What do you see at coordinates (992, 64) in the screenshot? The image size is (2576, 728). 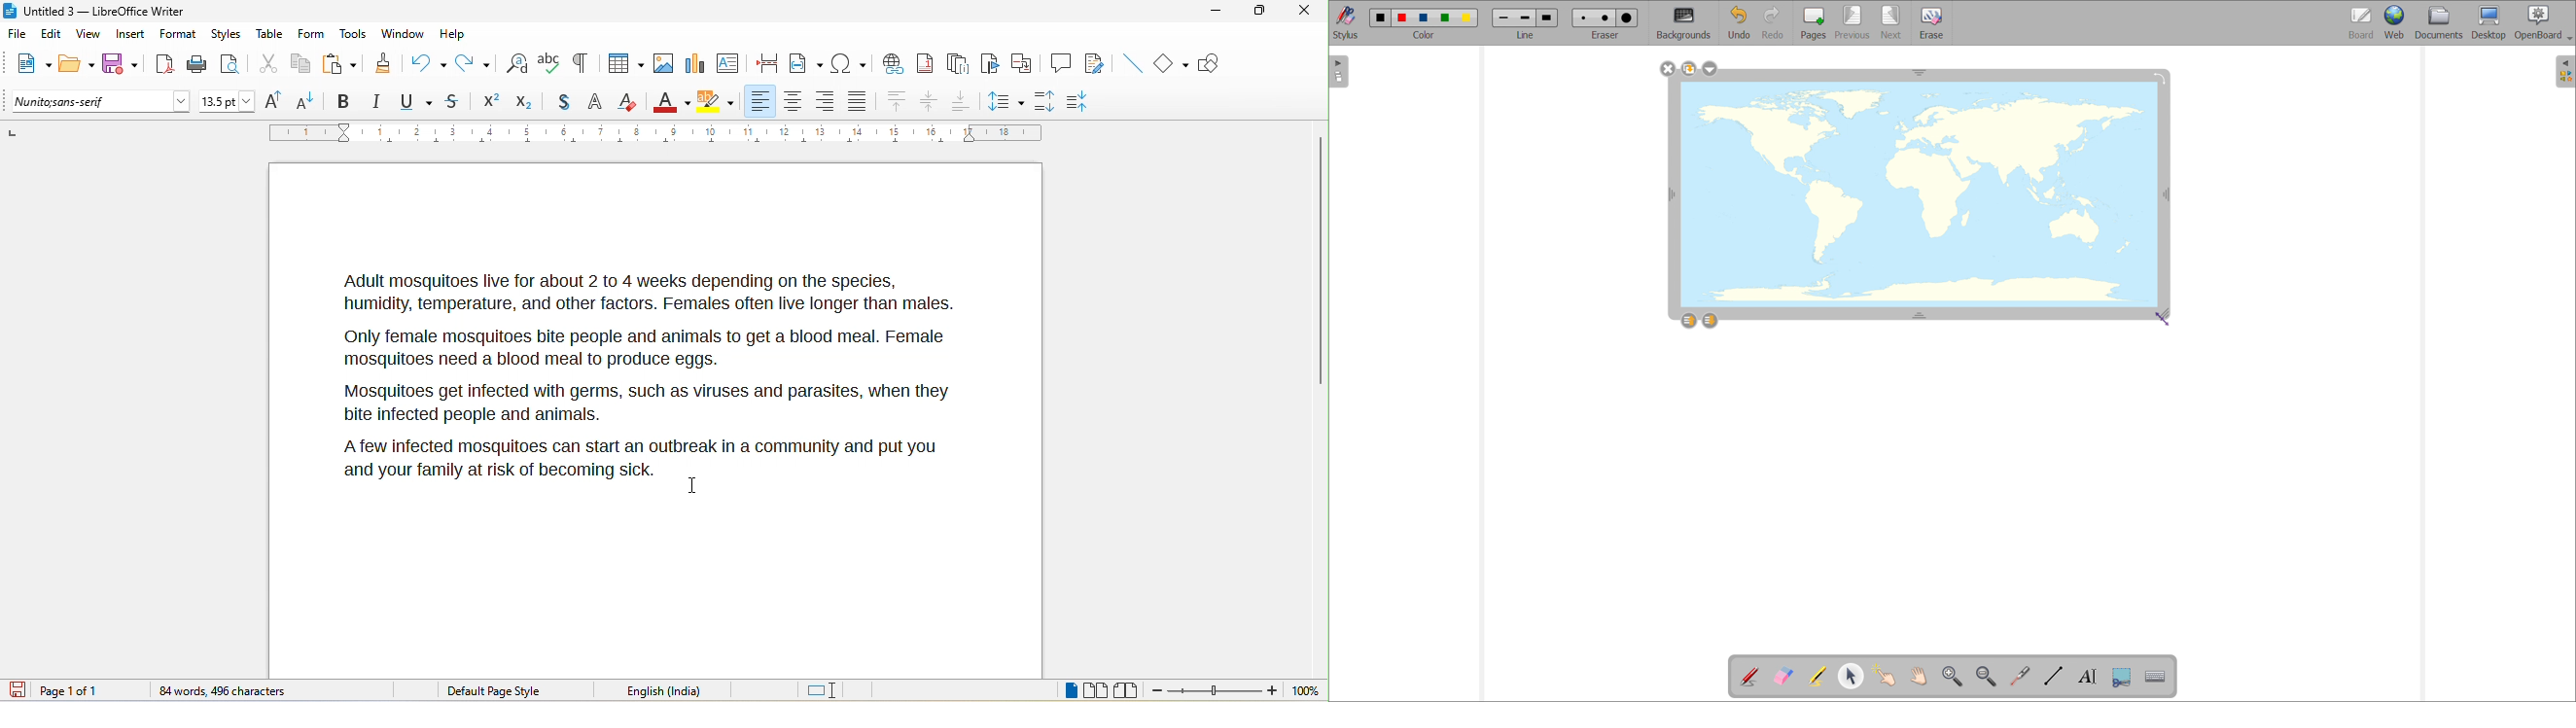 I see `bookmark` at bounding box center [992, 64].